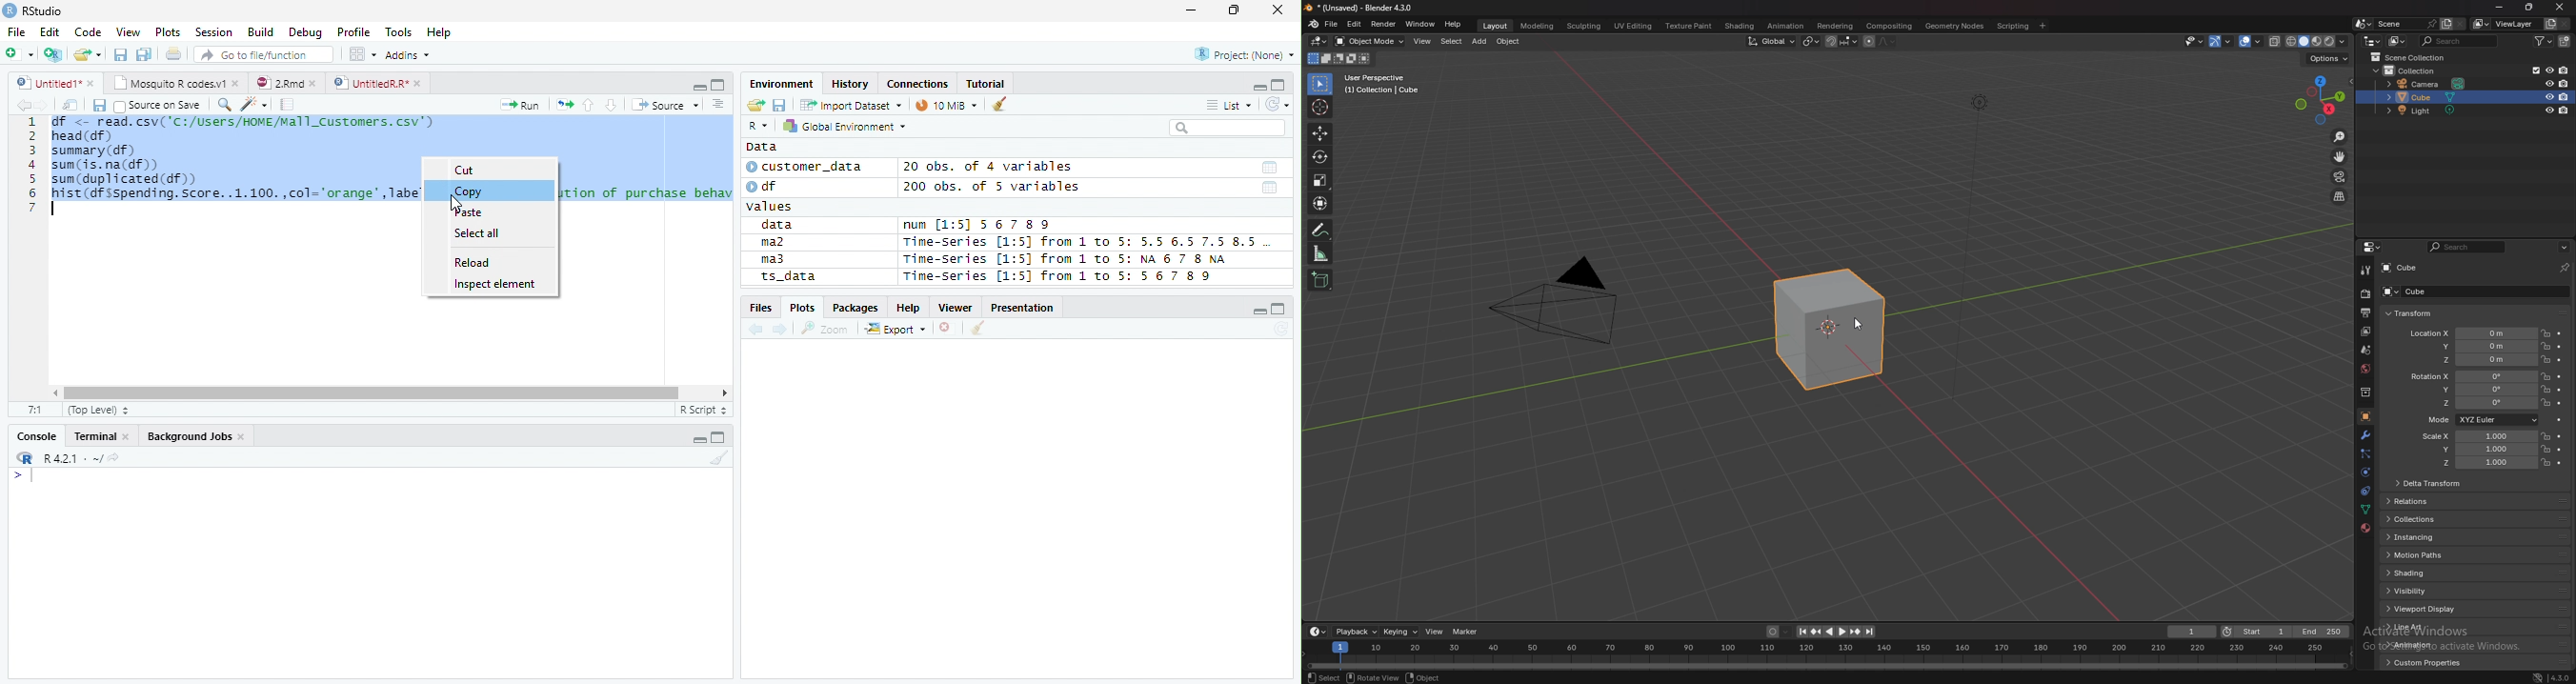 The height and width of the screenshot is (700, 2576). I want to click on ma3, so click(777, 259).